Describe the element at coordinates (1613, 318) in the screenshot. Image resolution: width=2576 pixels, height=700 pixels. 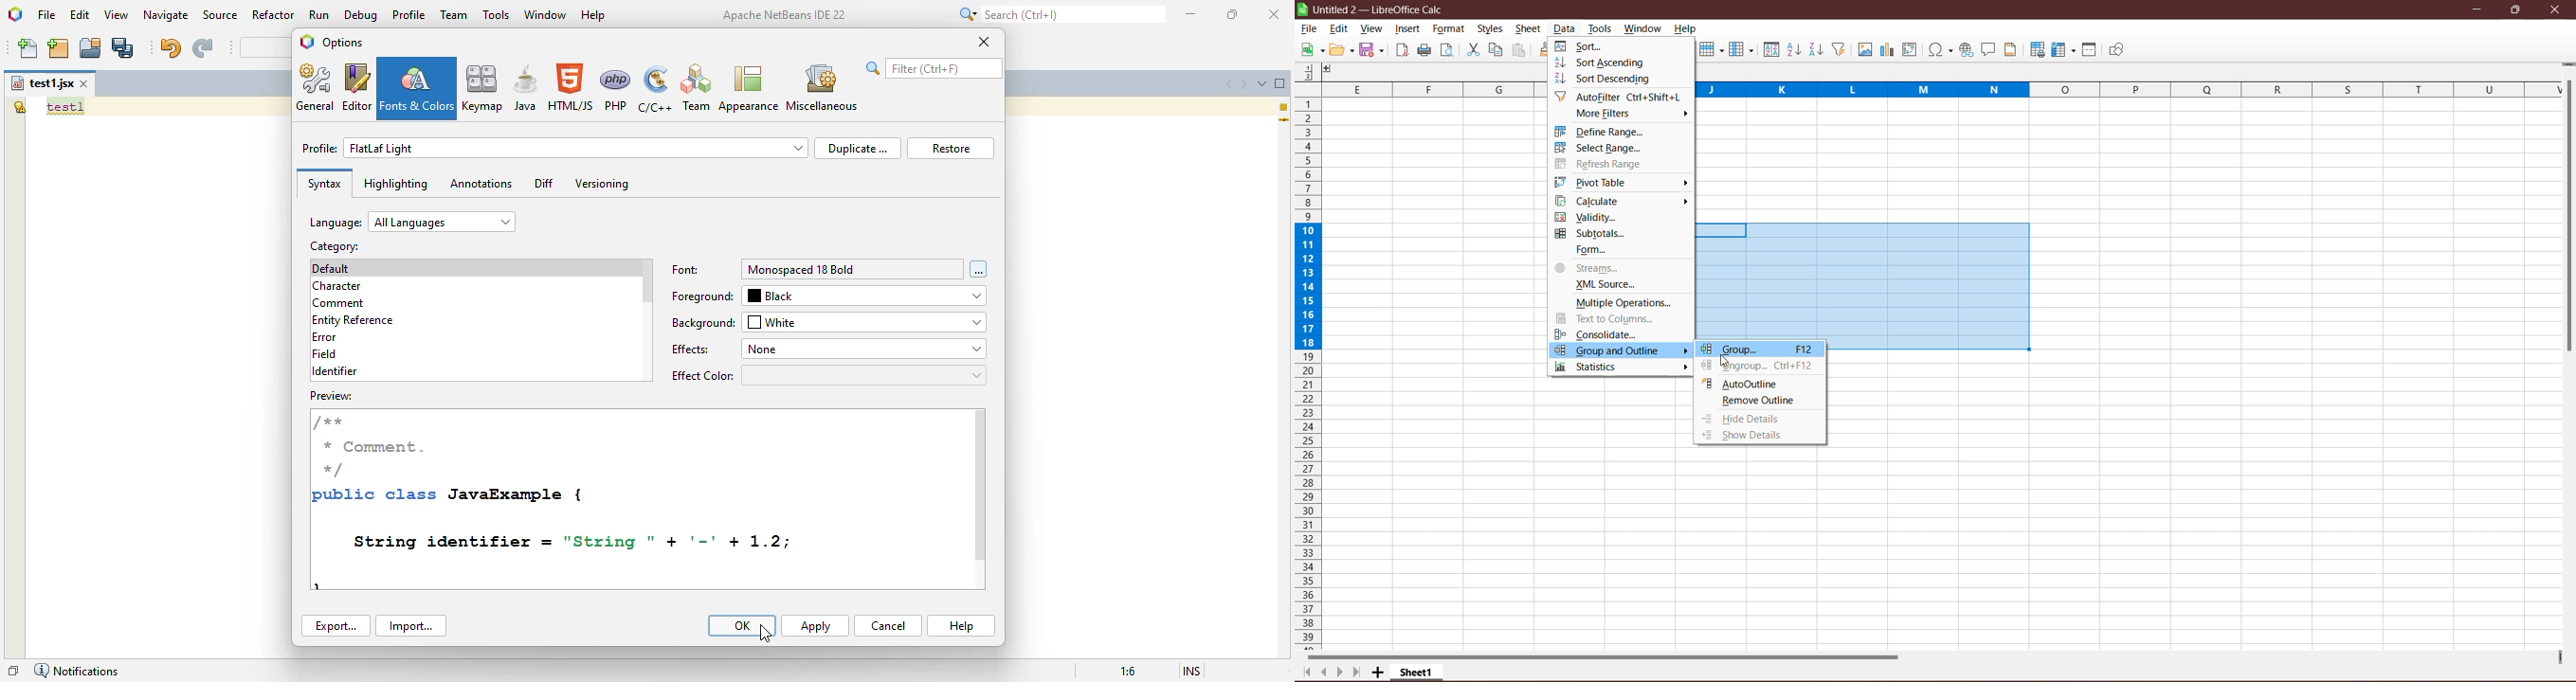
I see `Text to Columns` at that location.